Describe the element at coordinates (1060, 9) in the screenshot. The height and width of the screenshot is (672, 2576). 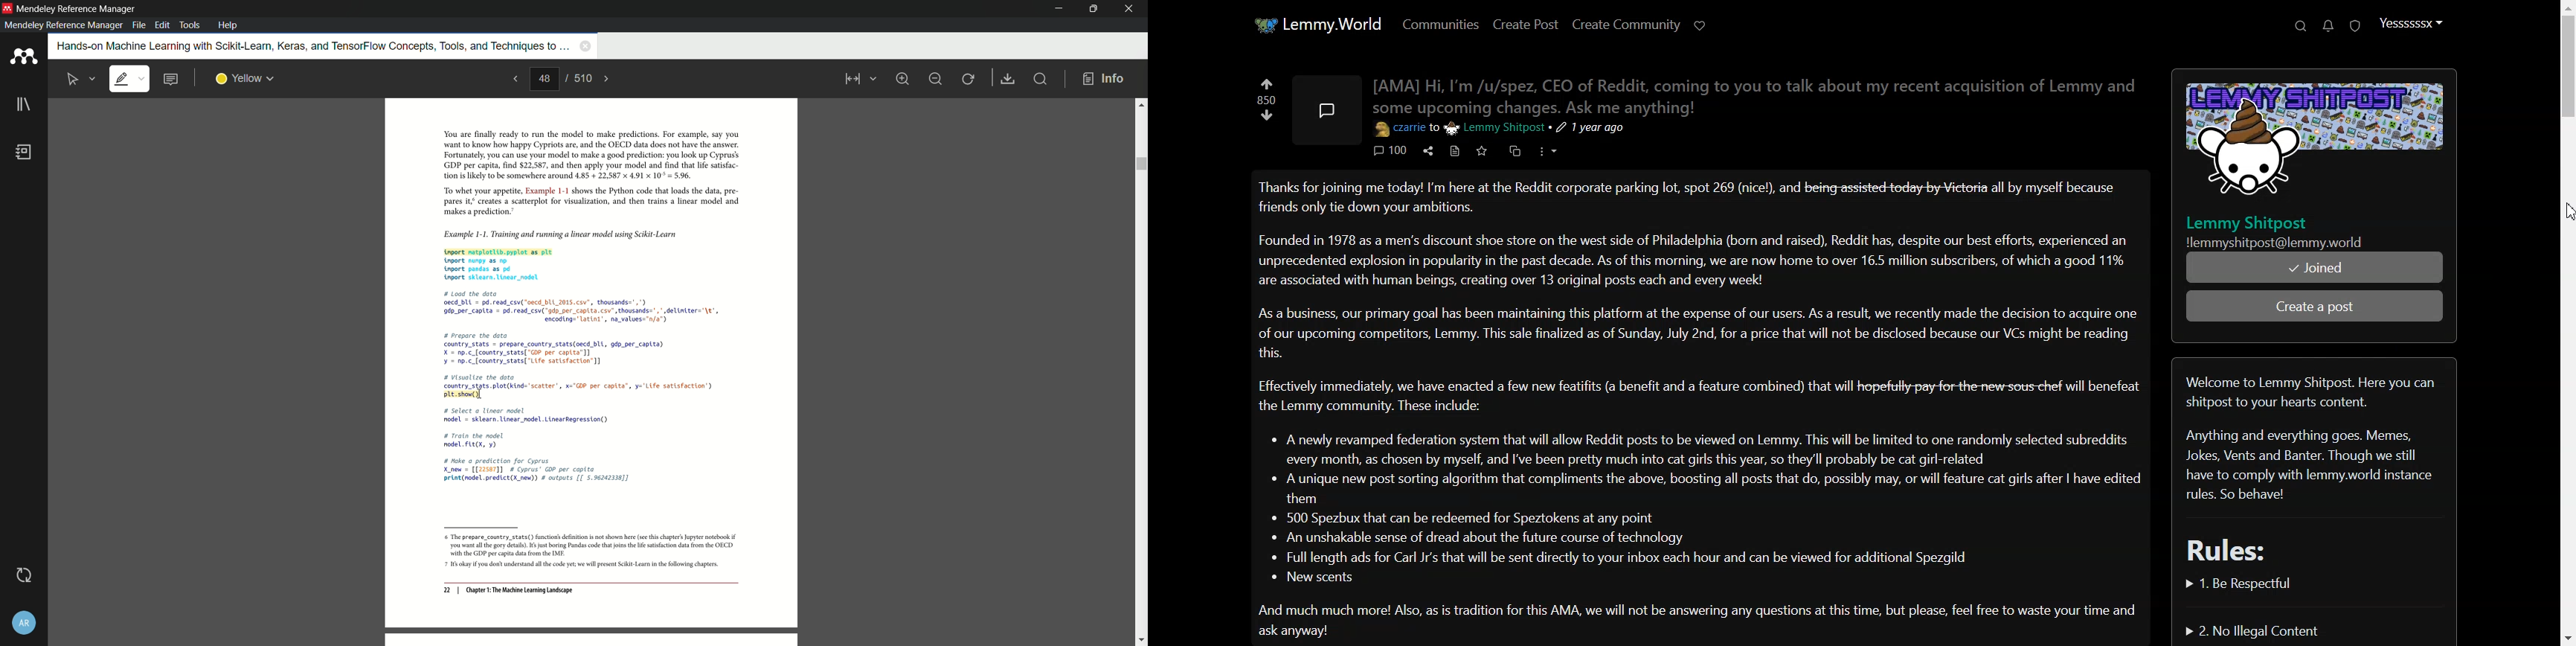
I see `minimize` at that location.